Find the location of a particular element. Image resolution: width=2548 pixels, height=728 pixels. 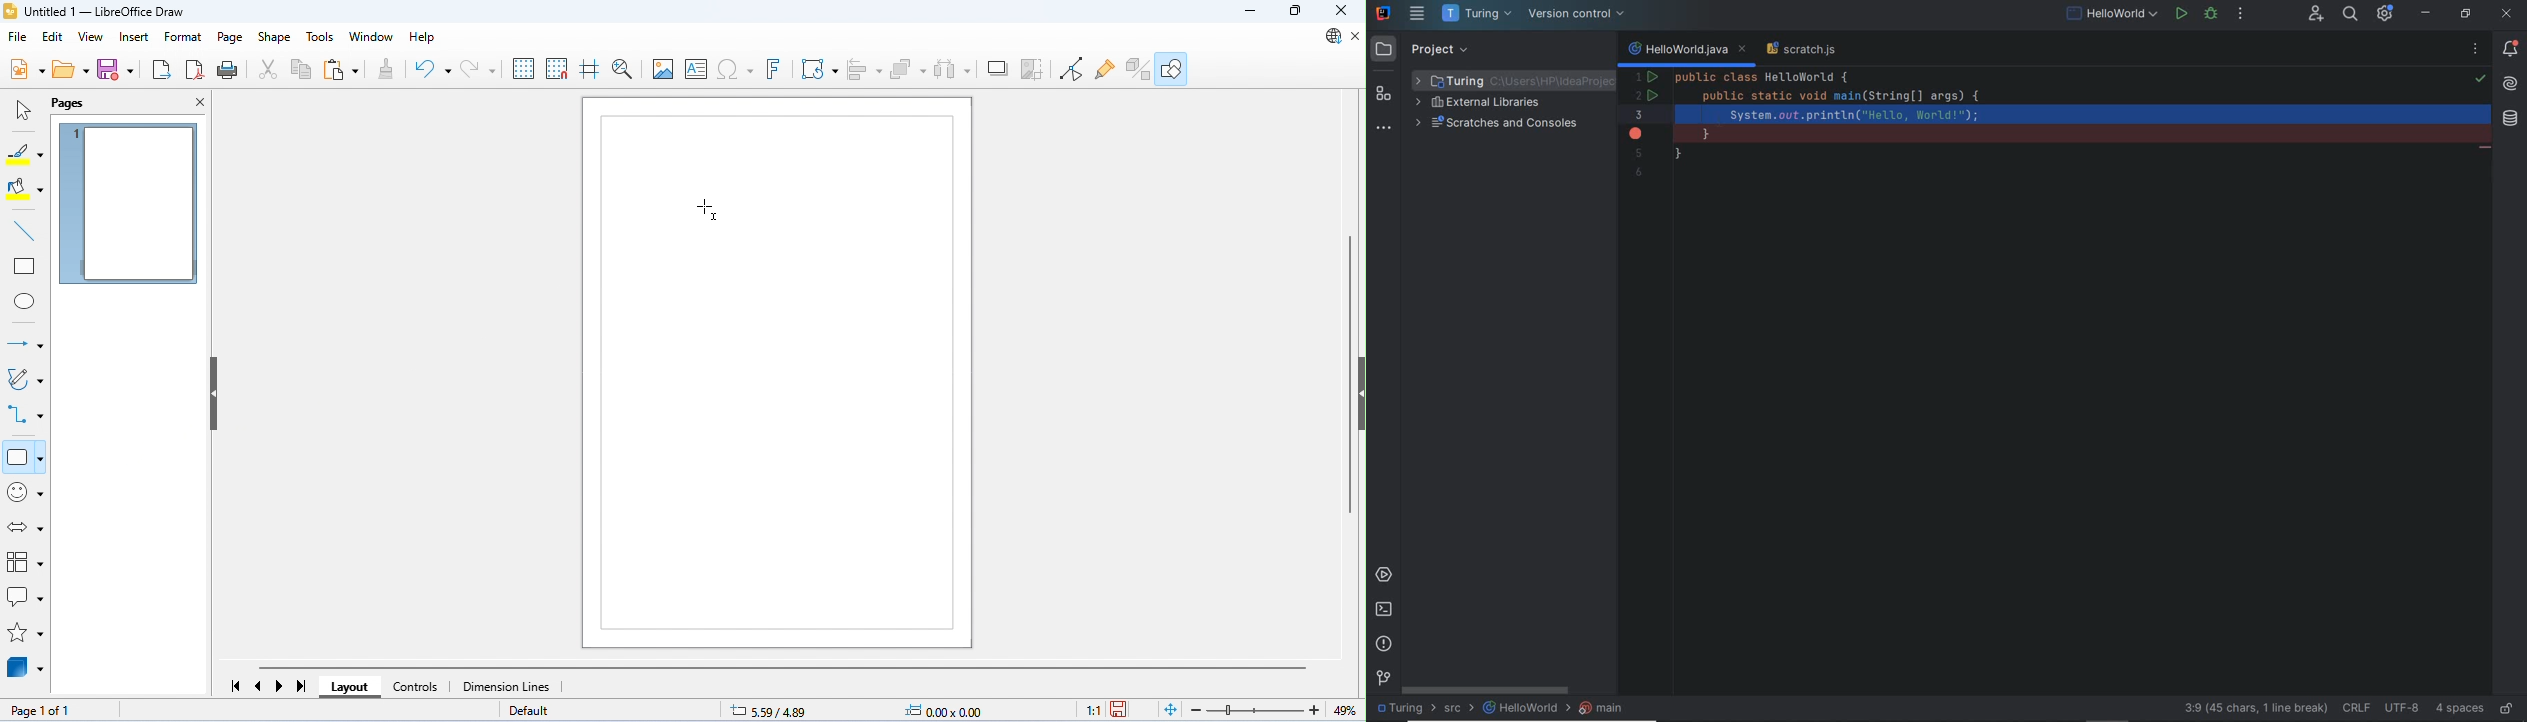

cursor is located at coordinates (710, 209).